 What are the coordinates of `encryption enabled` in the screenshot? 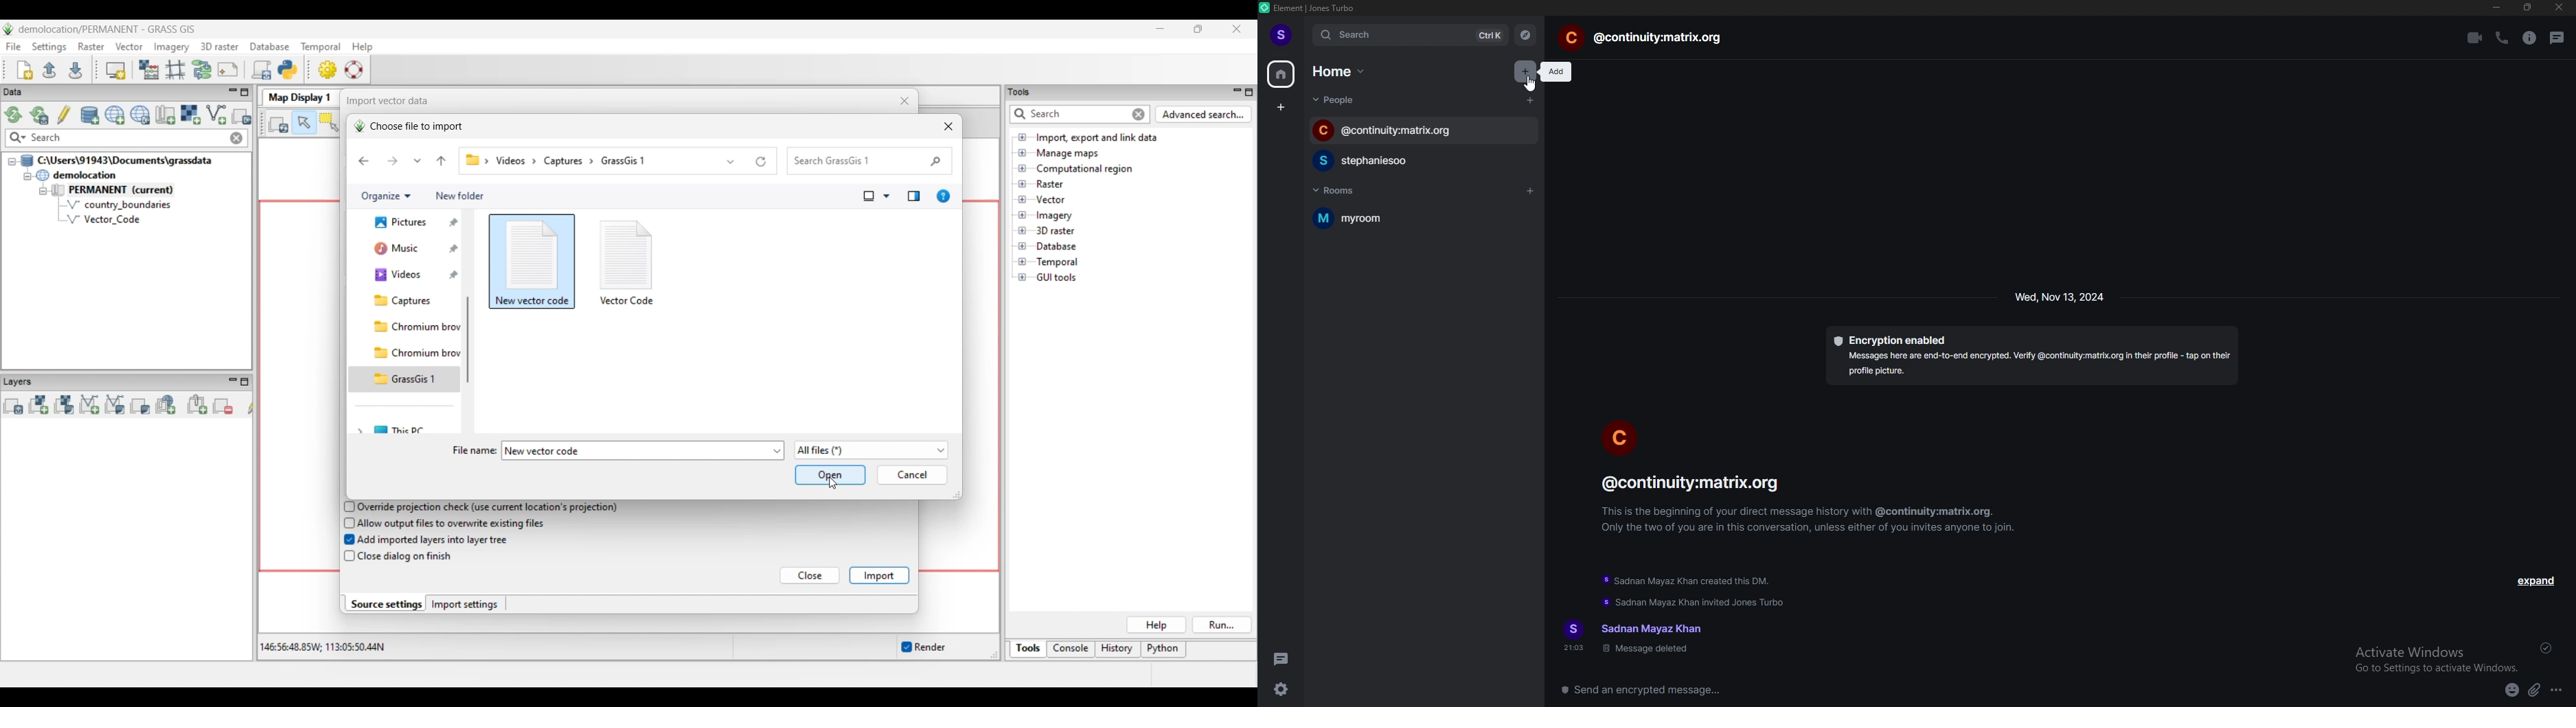 It's located at (2031, 356).